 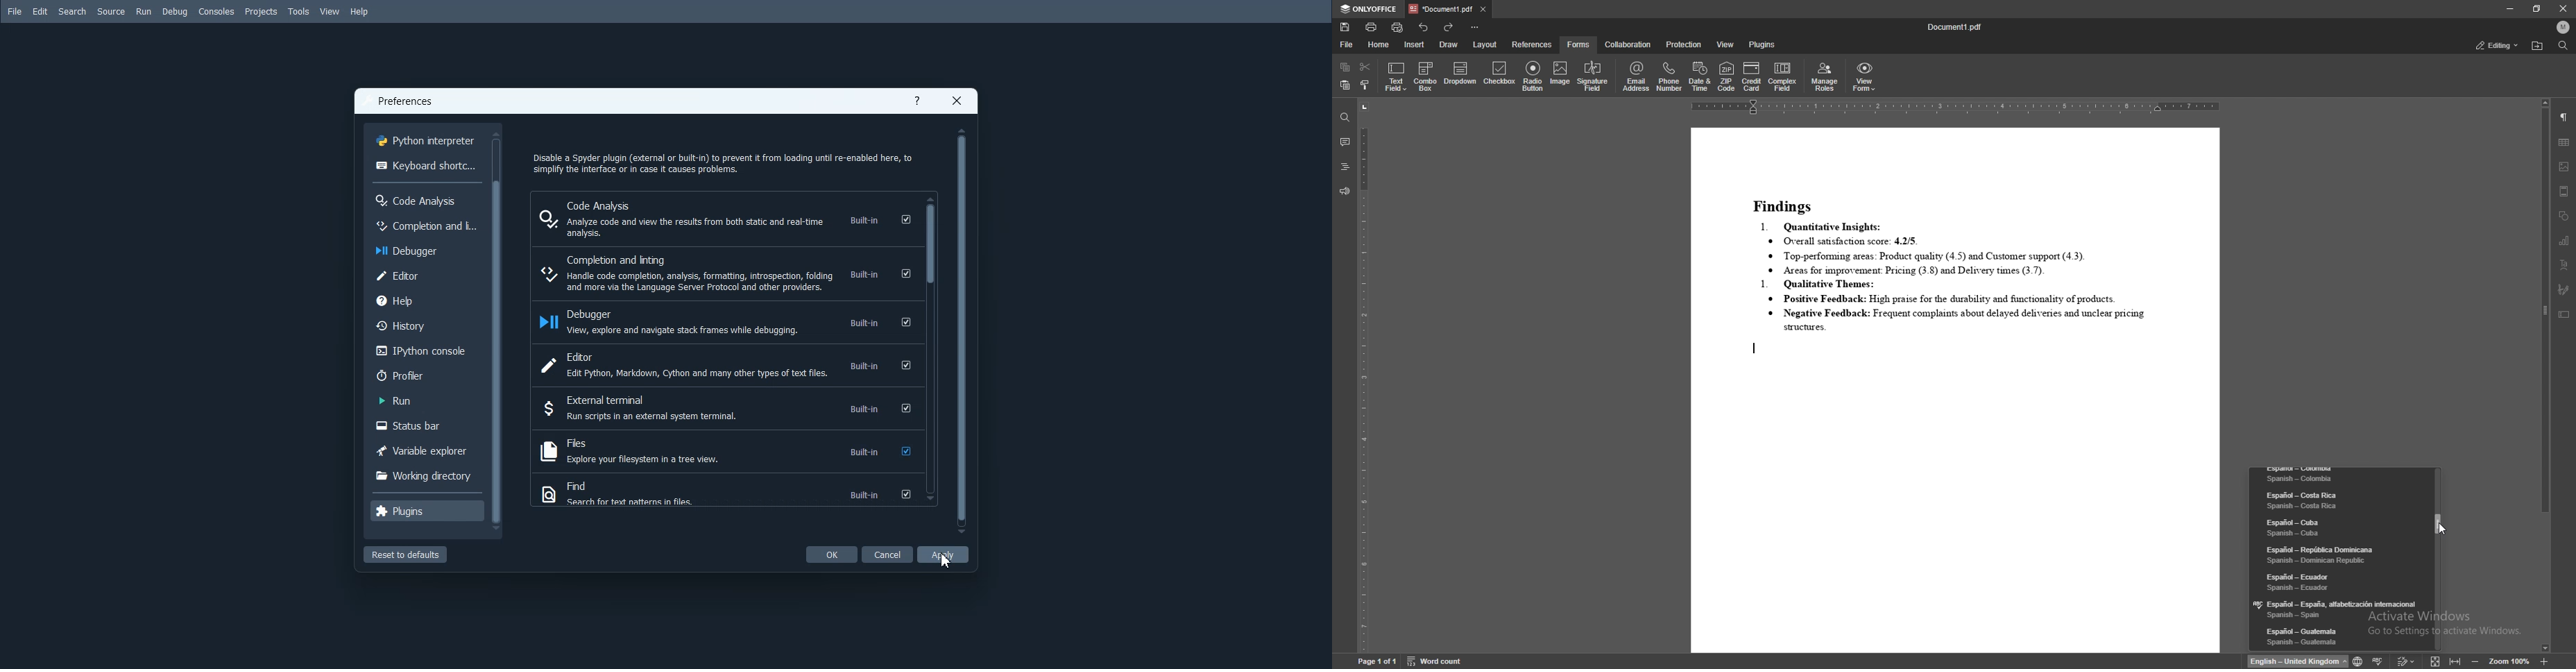 I want to click on Edit, so click(x=40, y=12).